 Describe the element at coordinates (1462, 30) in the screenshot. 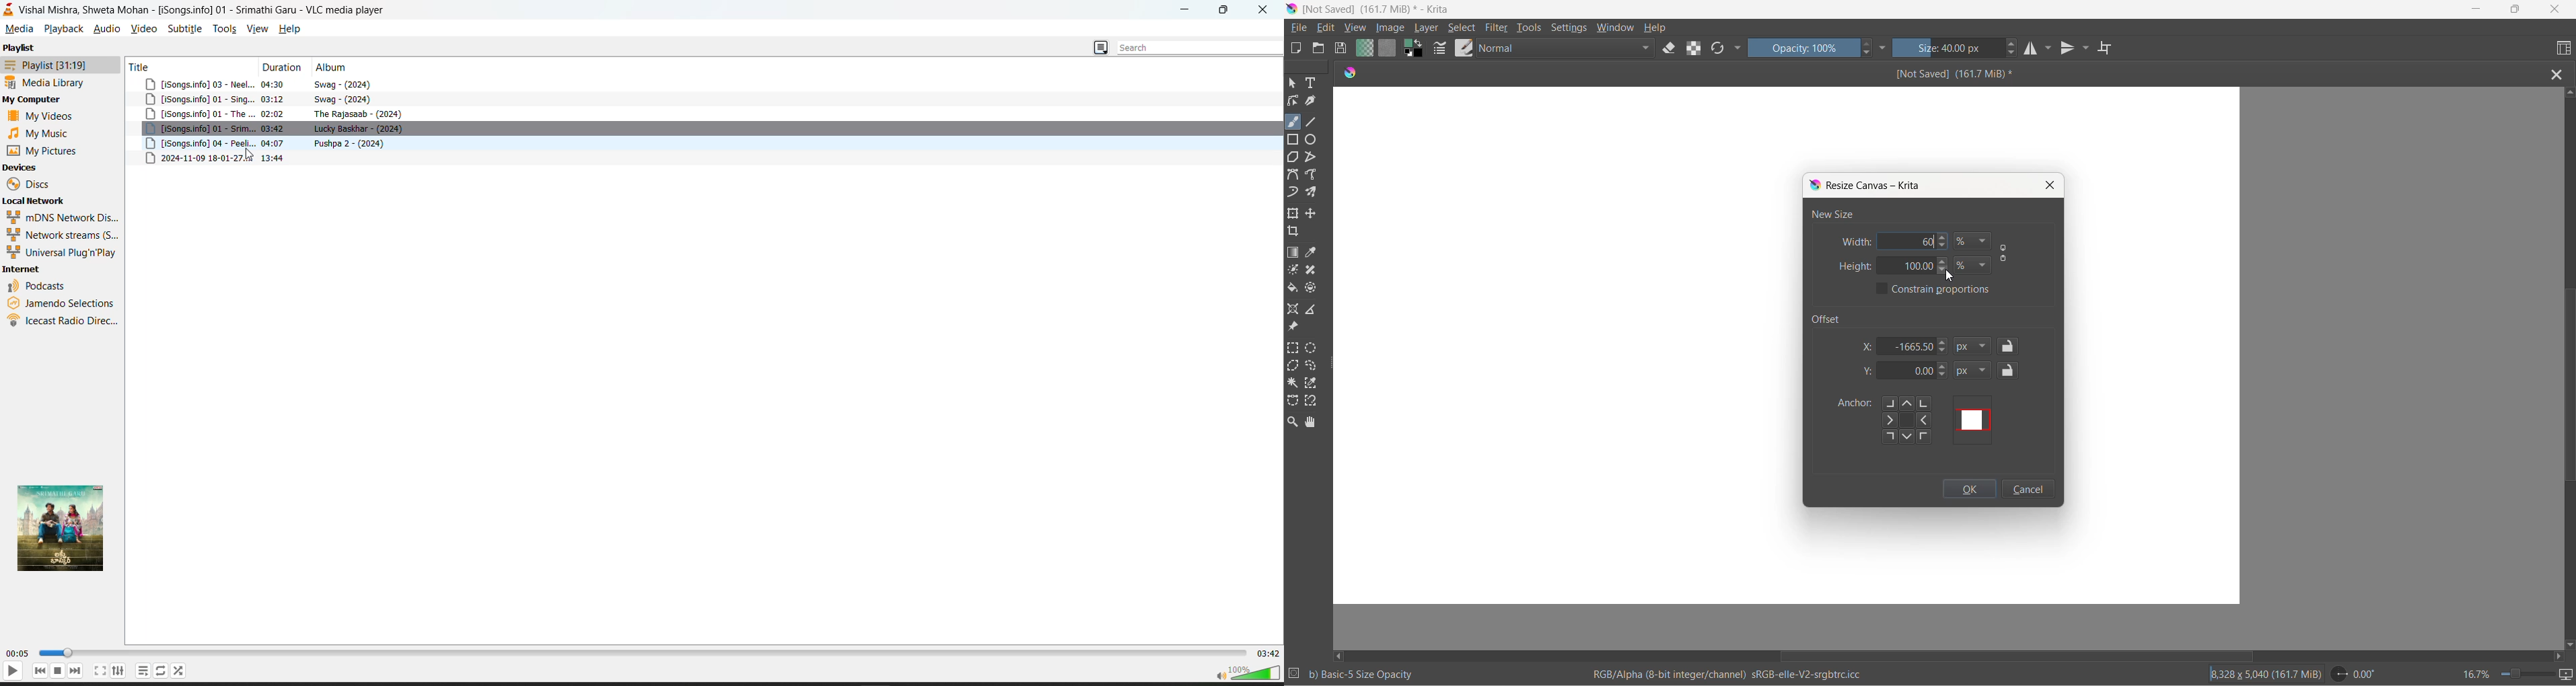

I see `select` at that location.